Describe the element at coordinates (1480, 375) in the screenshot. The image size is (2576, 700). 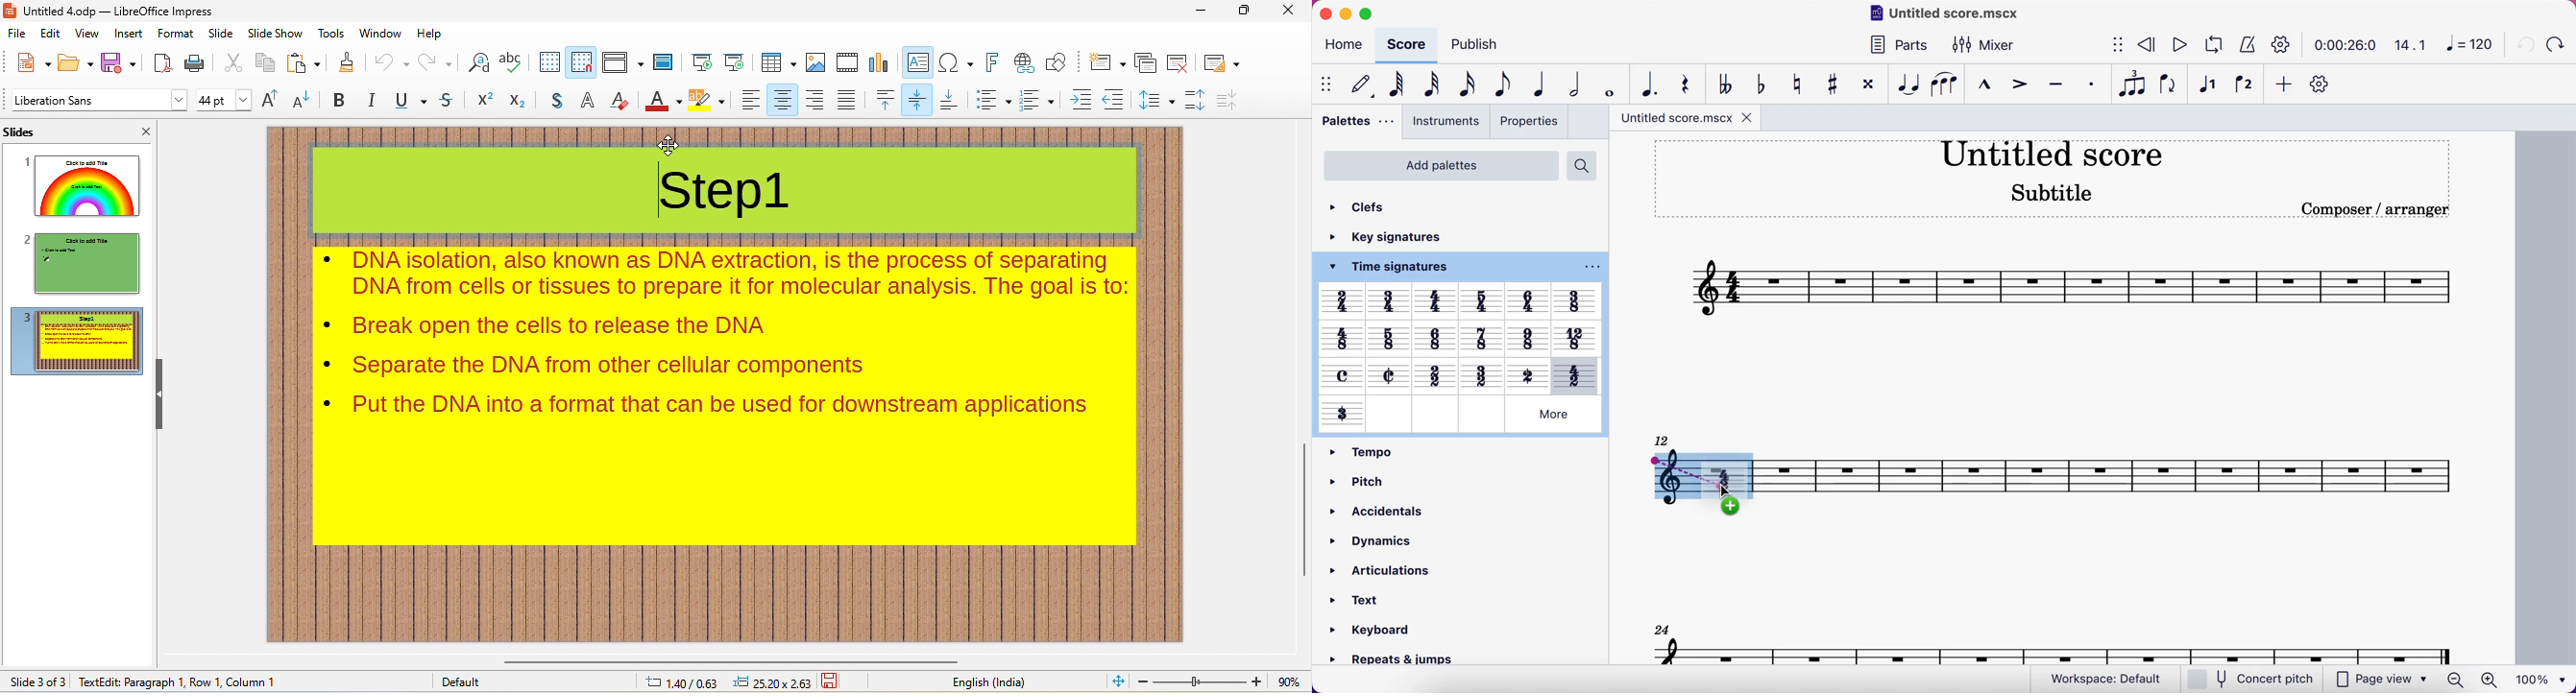
I see `` at that location.